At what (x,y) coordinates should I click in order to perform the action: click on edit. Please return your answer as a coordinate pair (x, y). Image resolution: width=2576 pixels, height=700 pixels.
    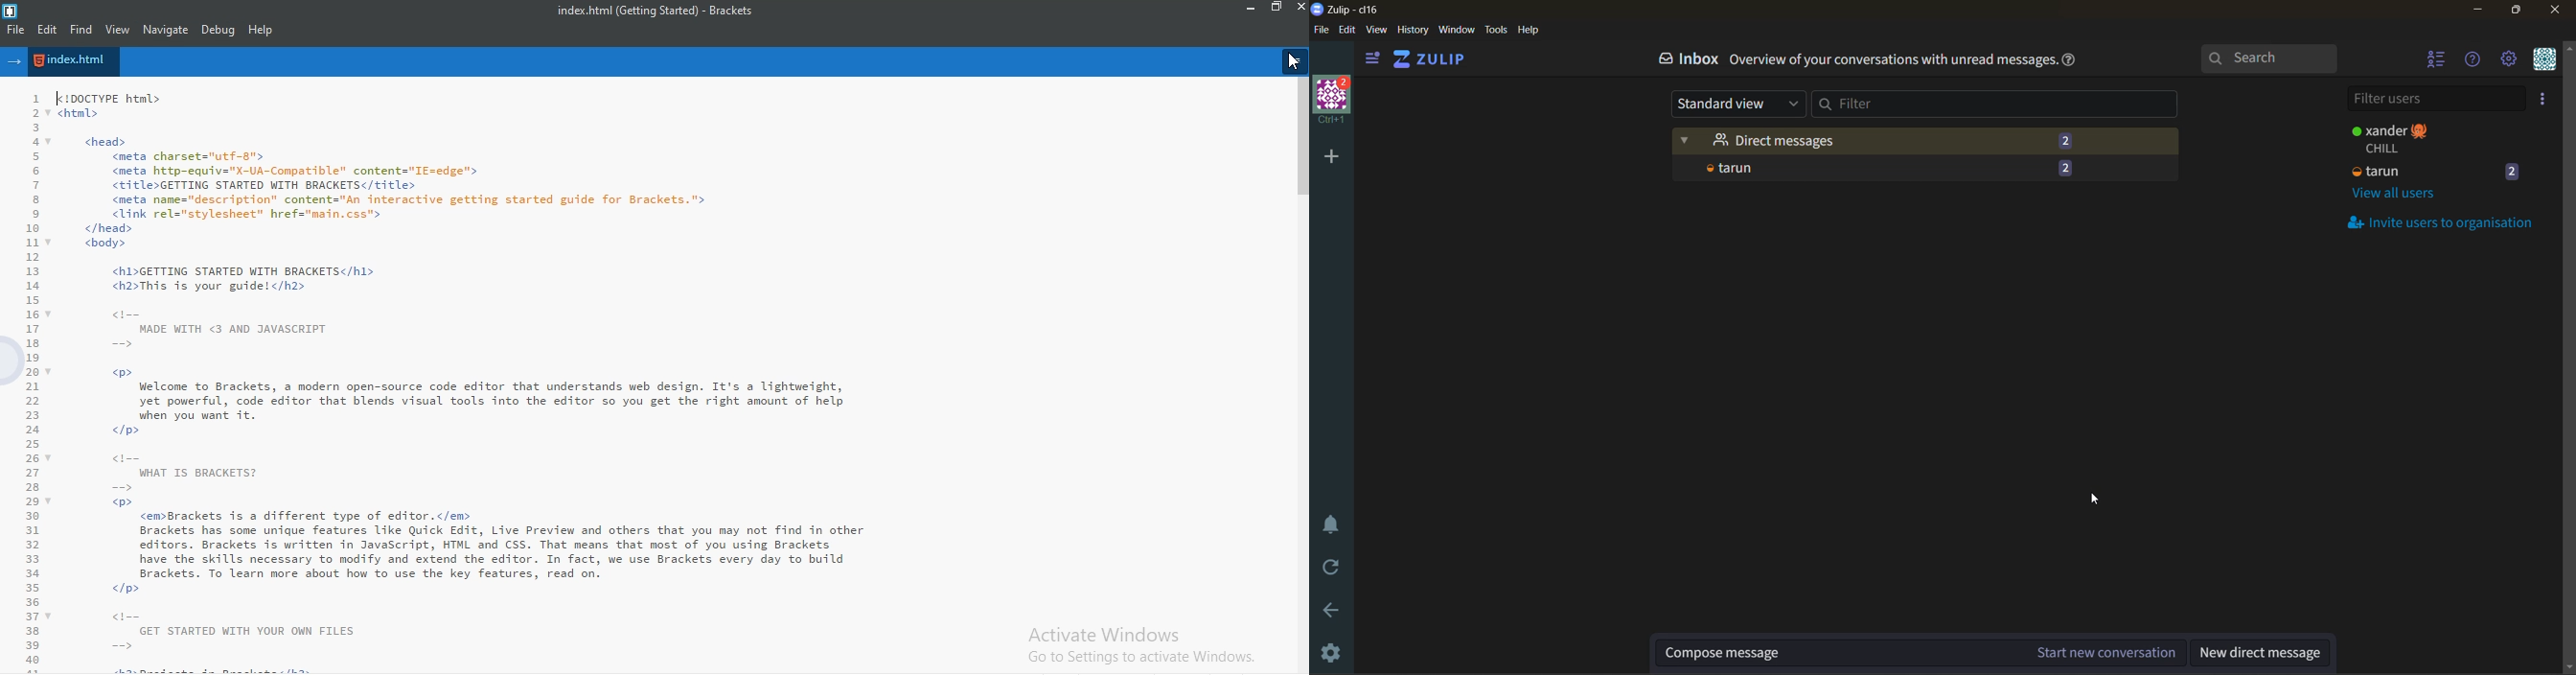
    Looking at the image, I should click on (46, 30).